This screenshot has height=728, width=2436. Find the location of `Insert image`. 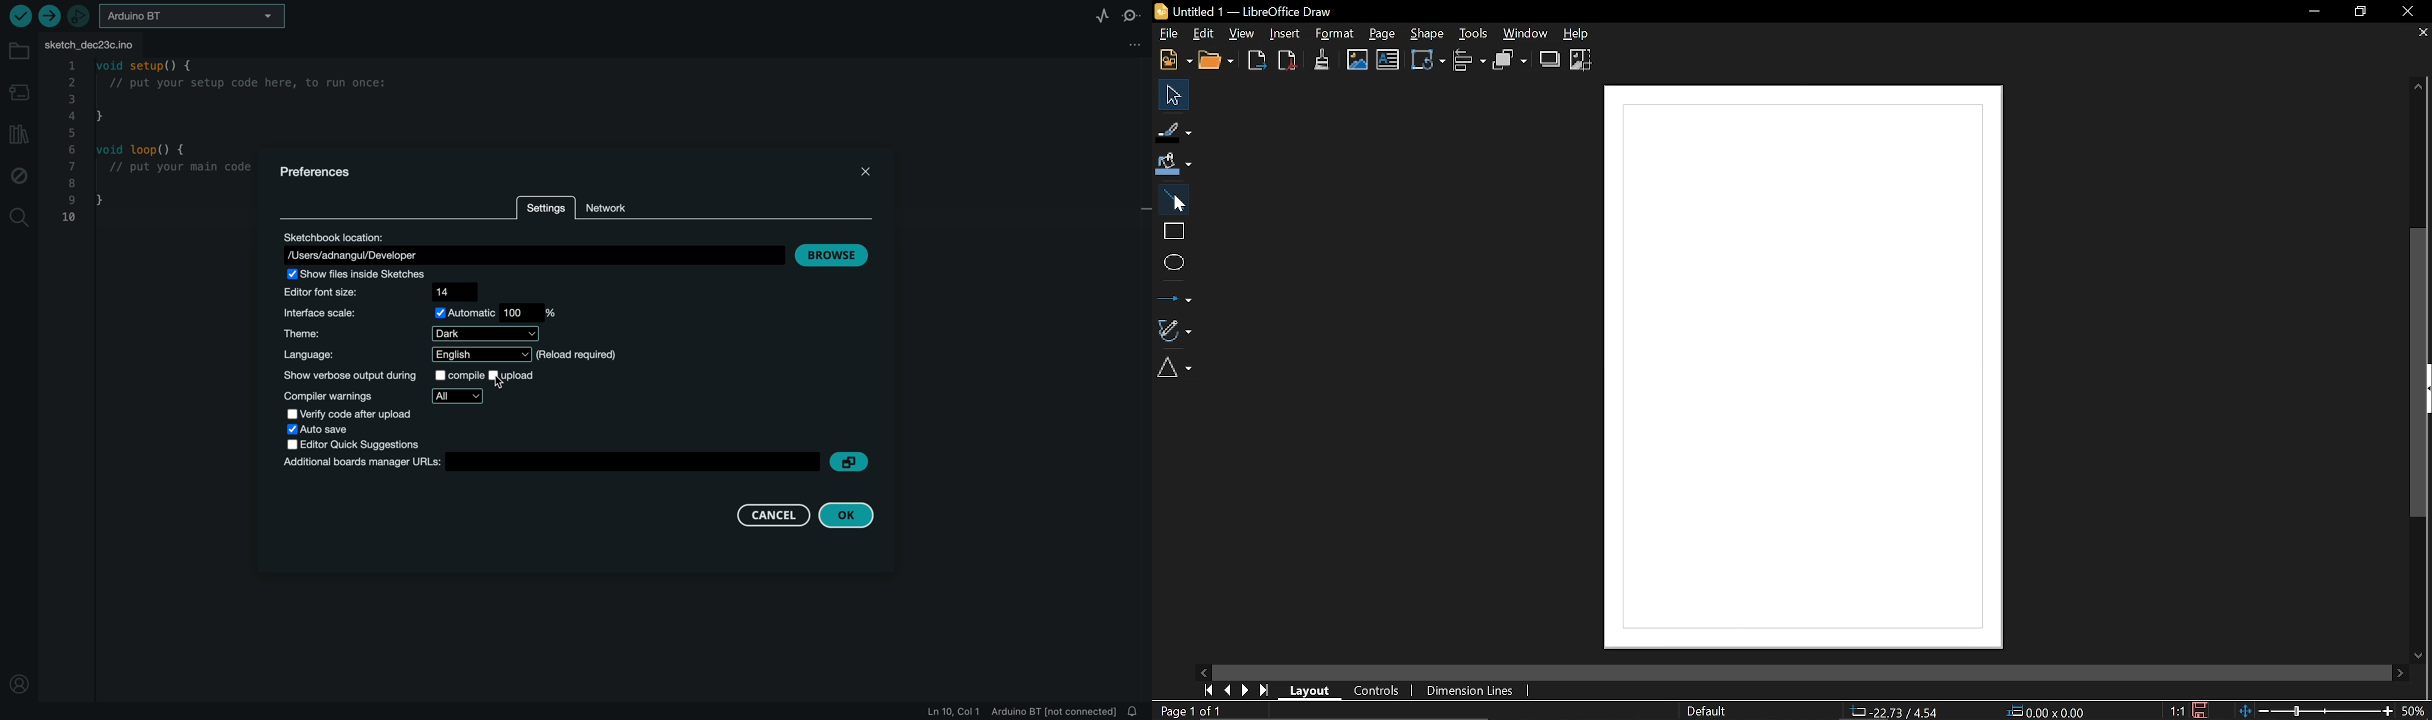

Insert image is located at coordinates (1358, 60).